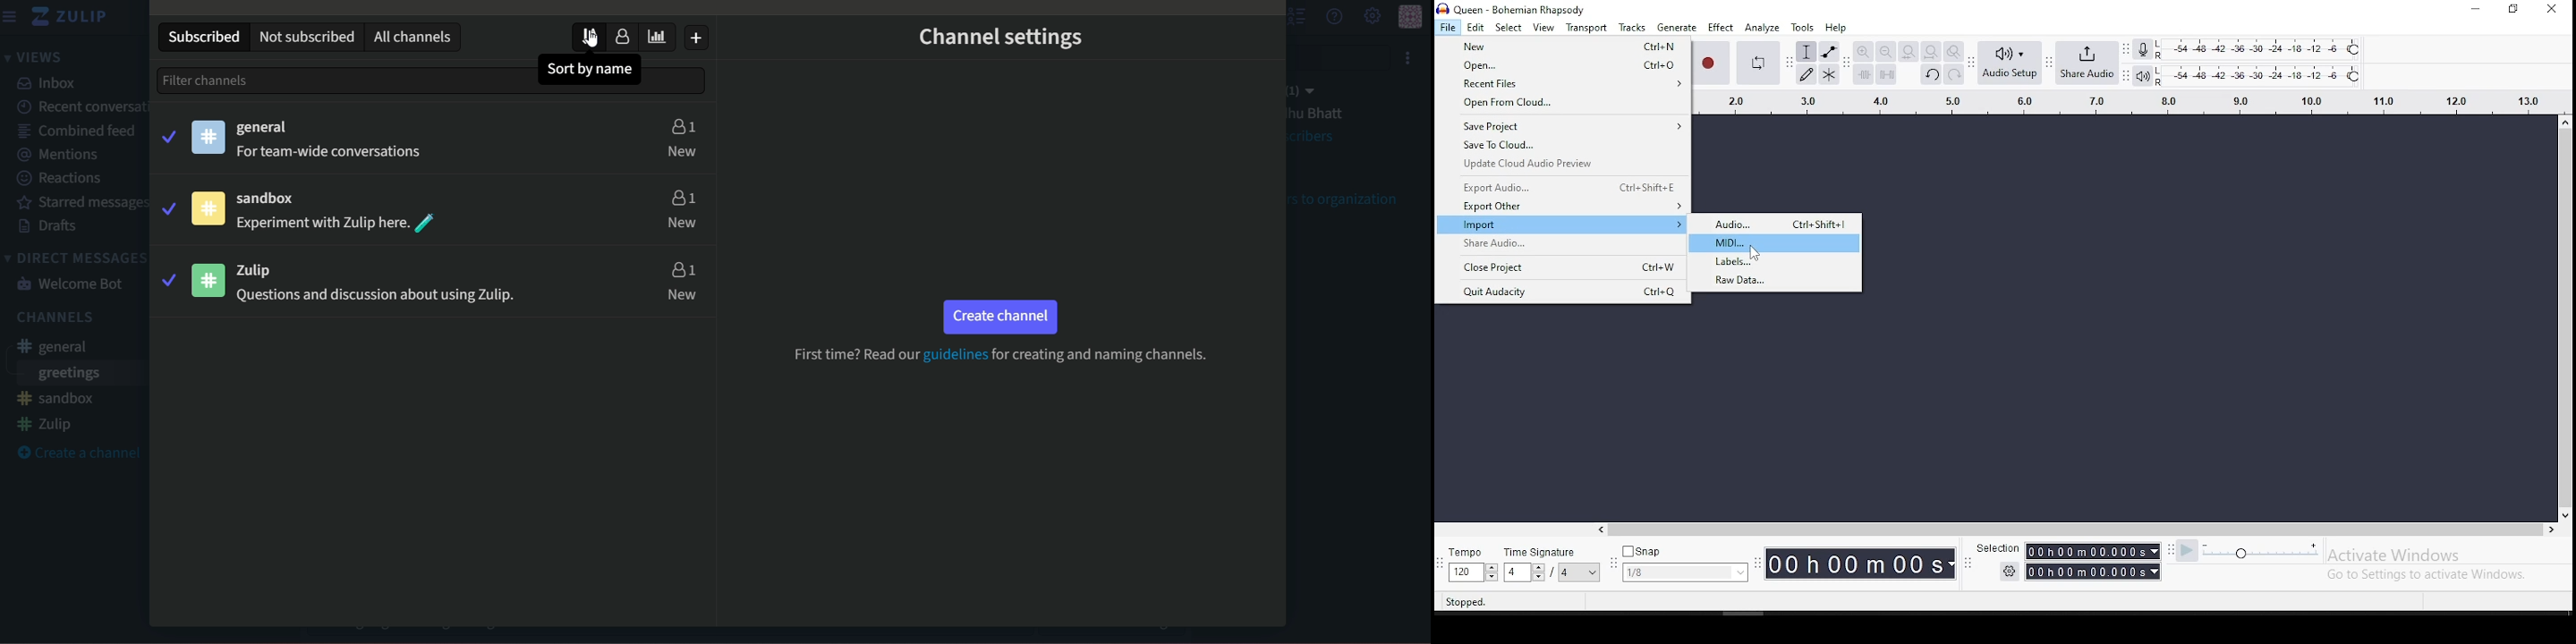 Image resolution: width=2576 pixels, height=644 pixels. I want to click on icon, so click(1513, 8).